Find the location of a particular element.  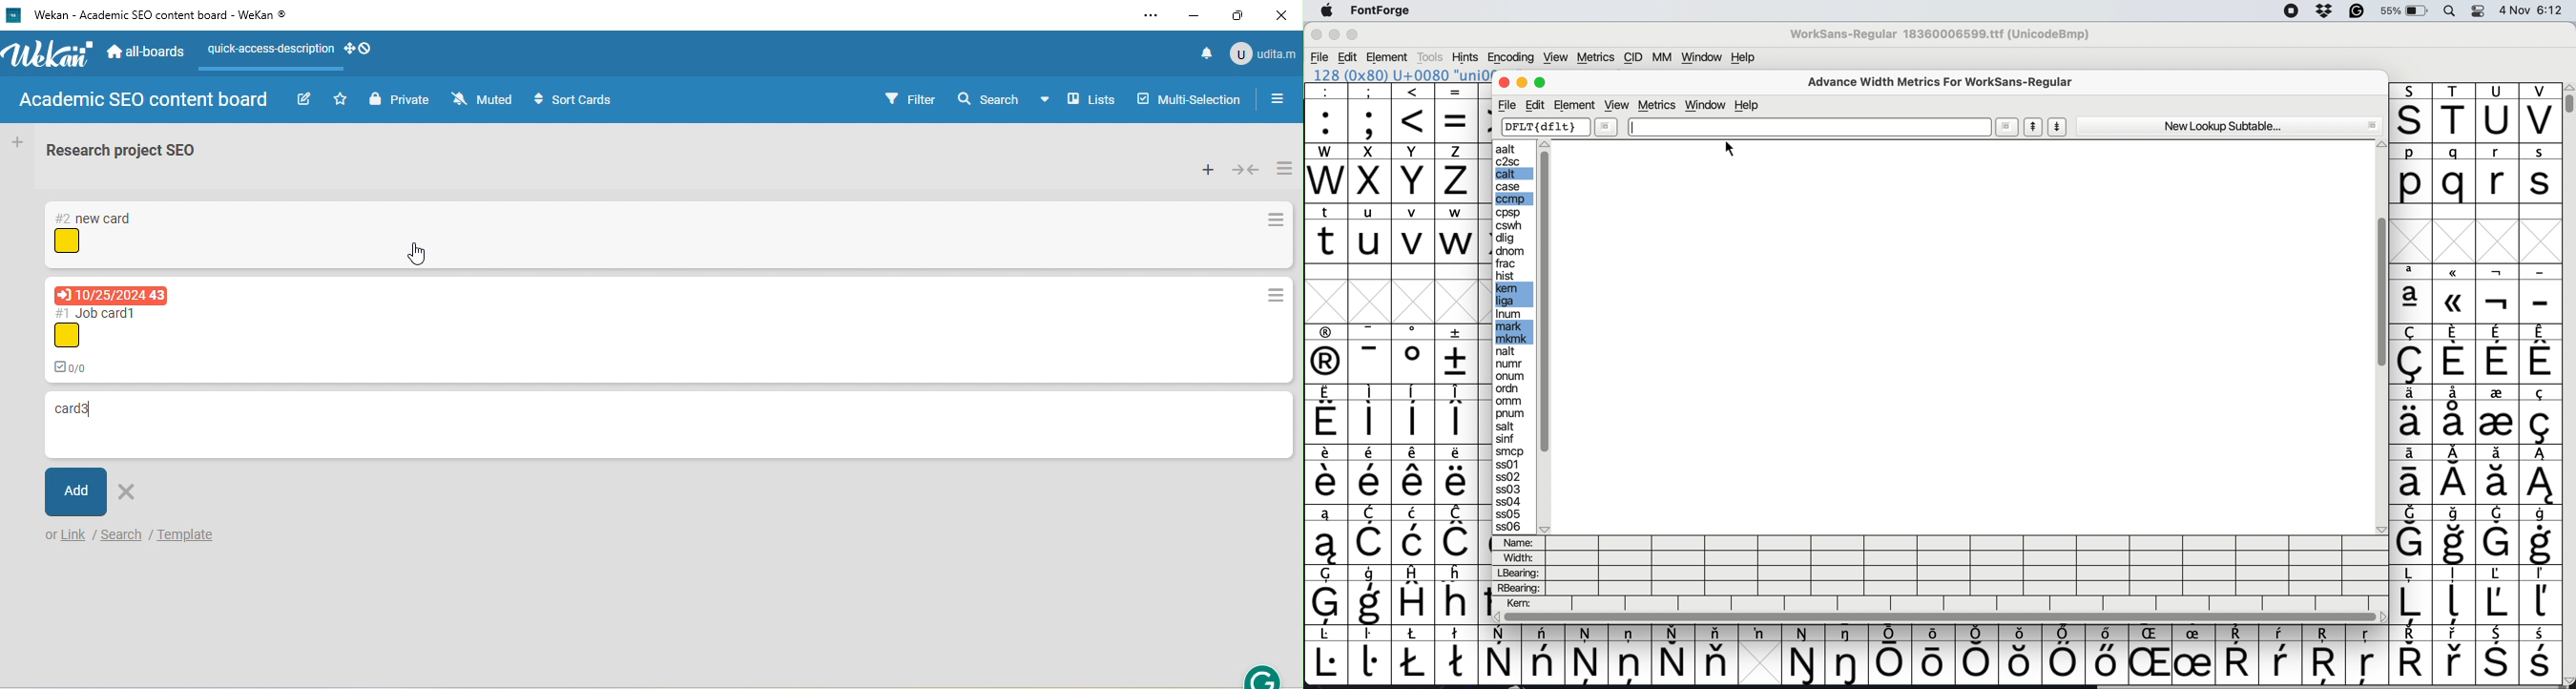

55% is located at coordinates (2402, 14).